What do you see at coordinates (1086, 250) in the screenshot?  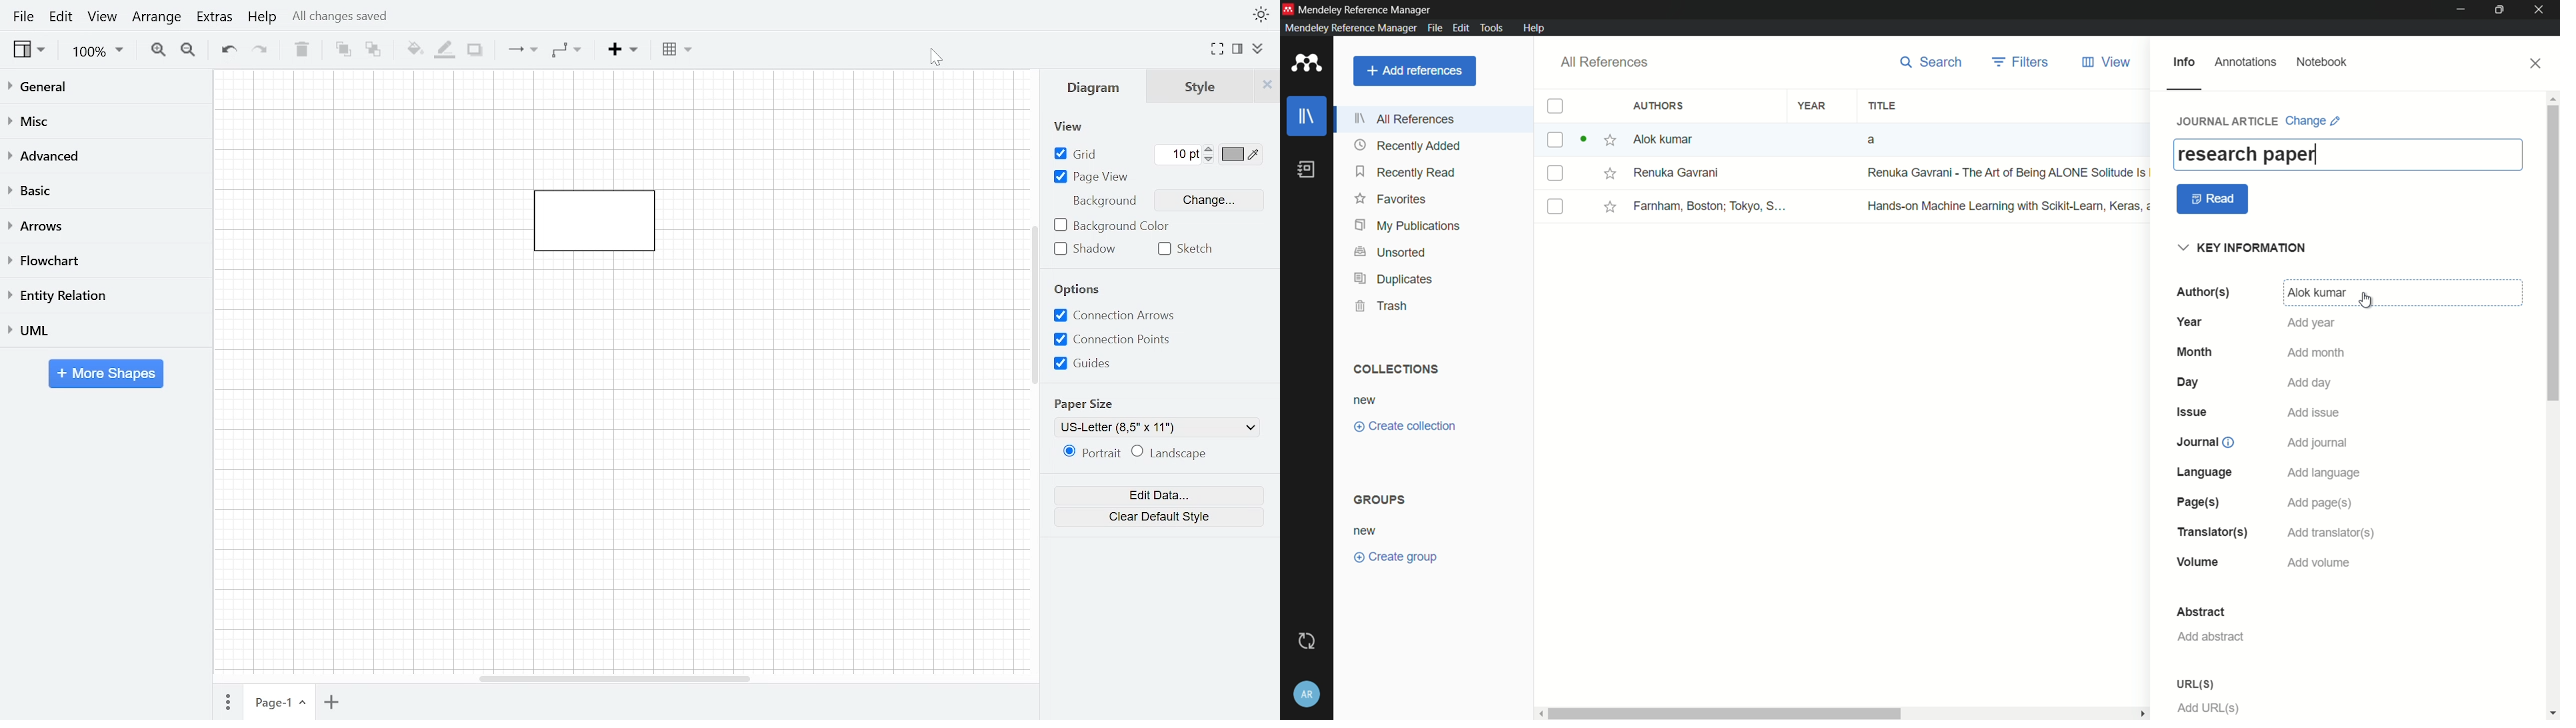 I see `Shadow` at bounding box center [1086, 250].